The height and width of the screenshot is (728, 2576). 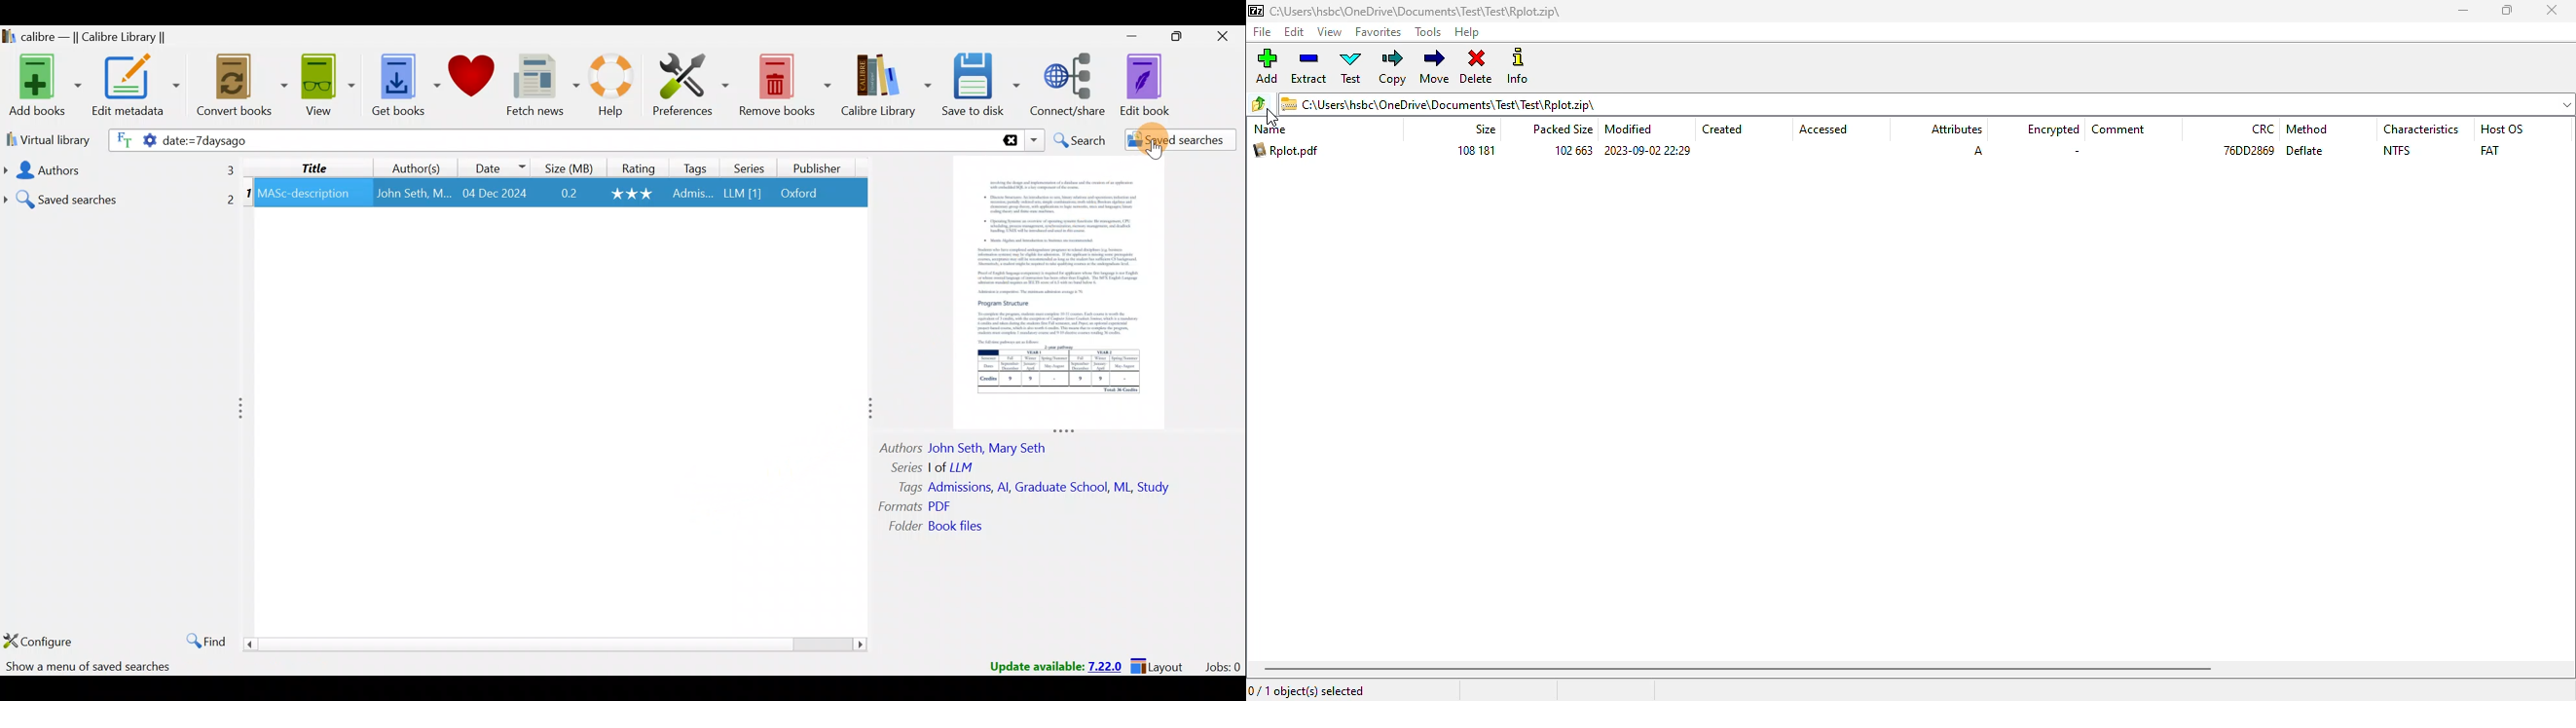 I want to click on Cursor, so click(x=1152, y=136).